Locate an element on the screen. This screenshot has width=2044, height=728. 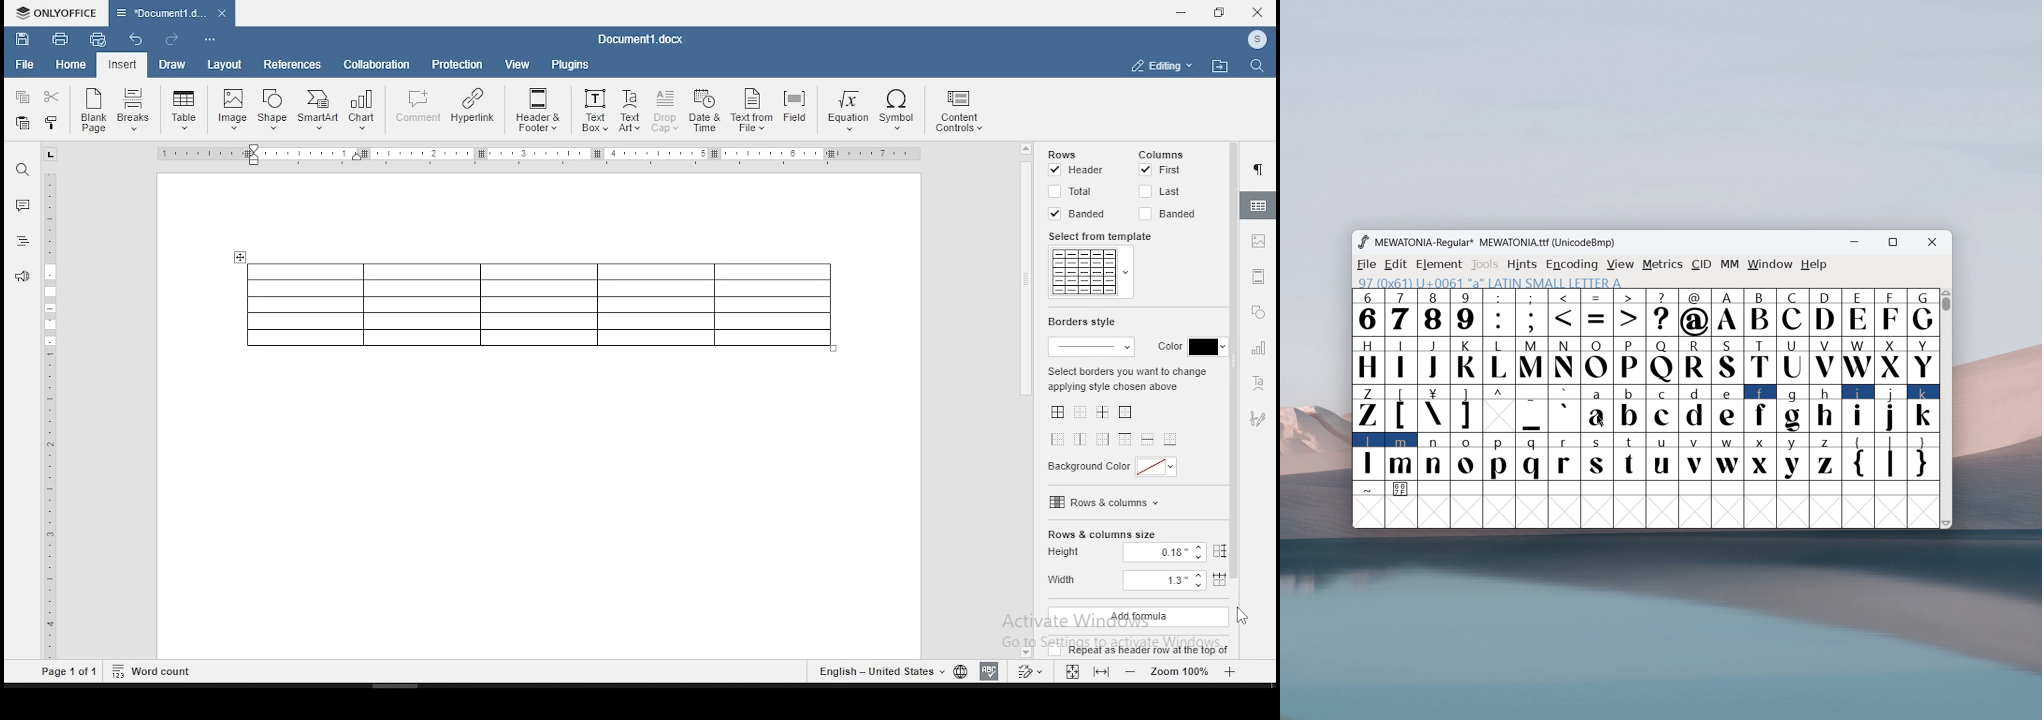
V is located at coordinates (1825, 359).